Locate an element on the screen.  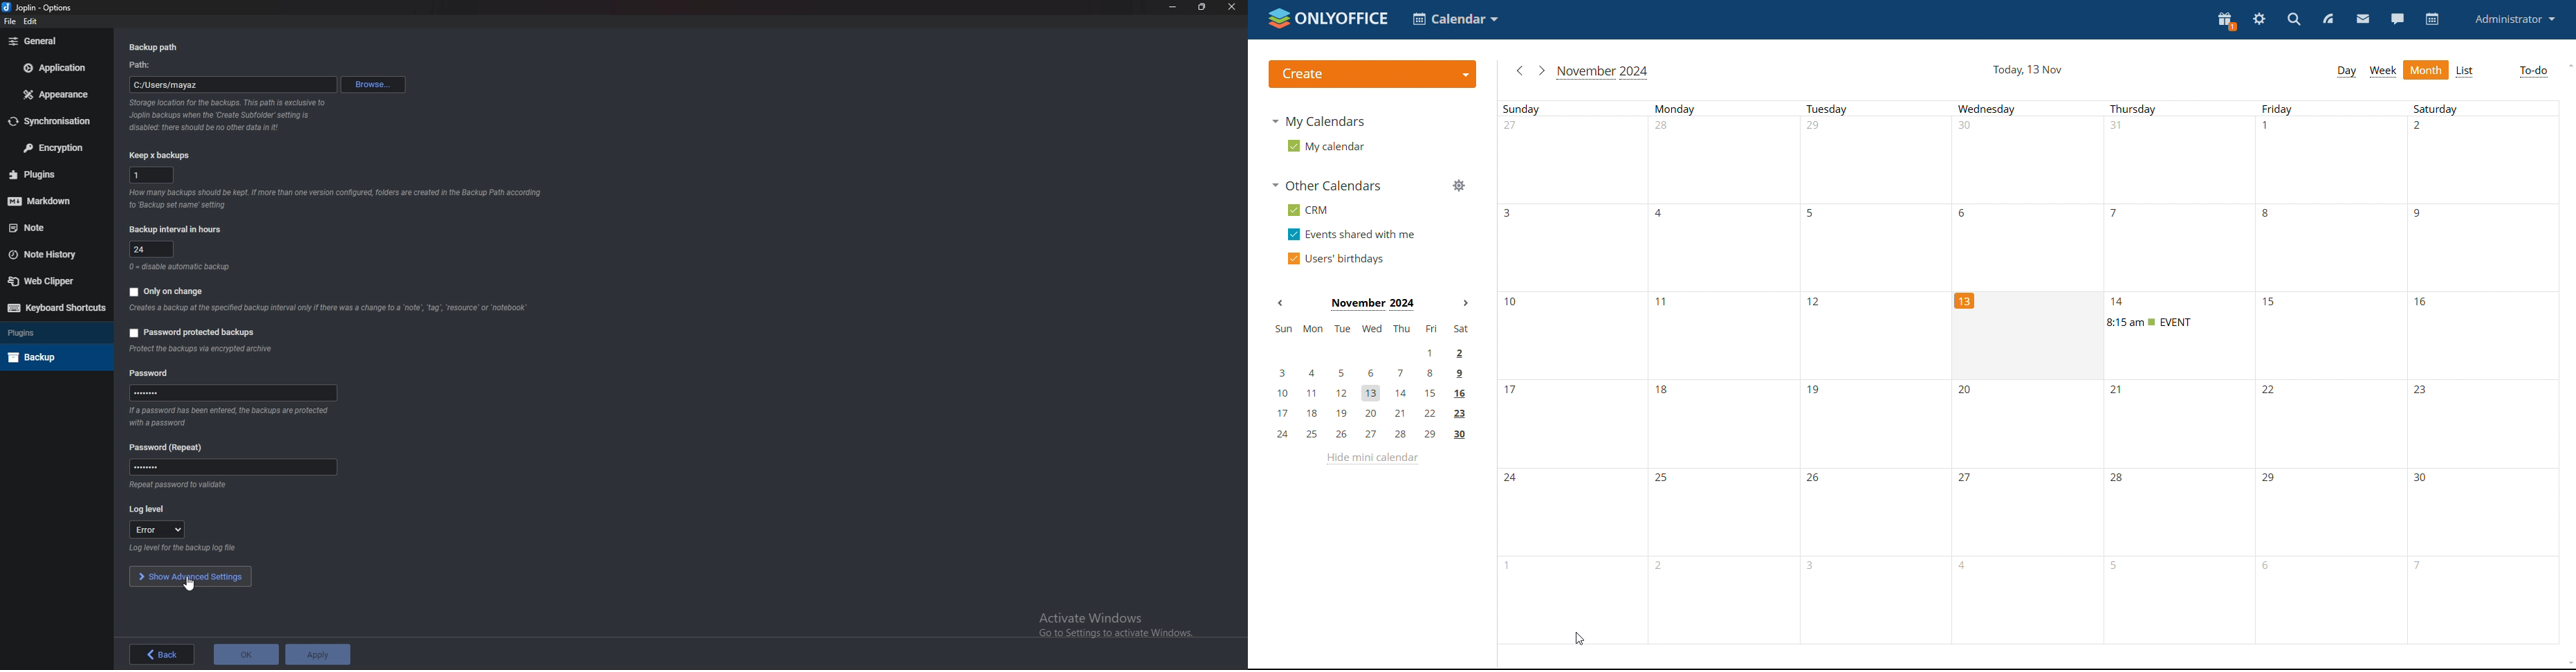
Info is located at coordinates (179, 486).